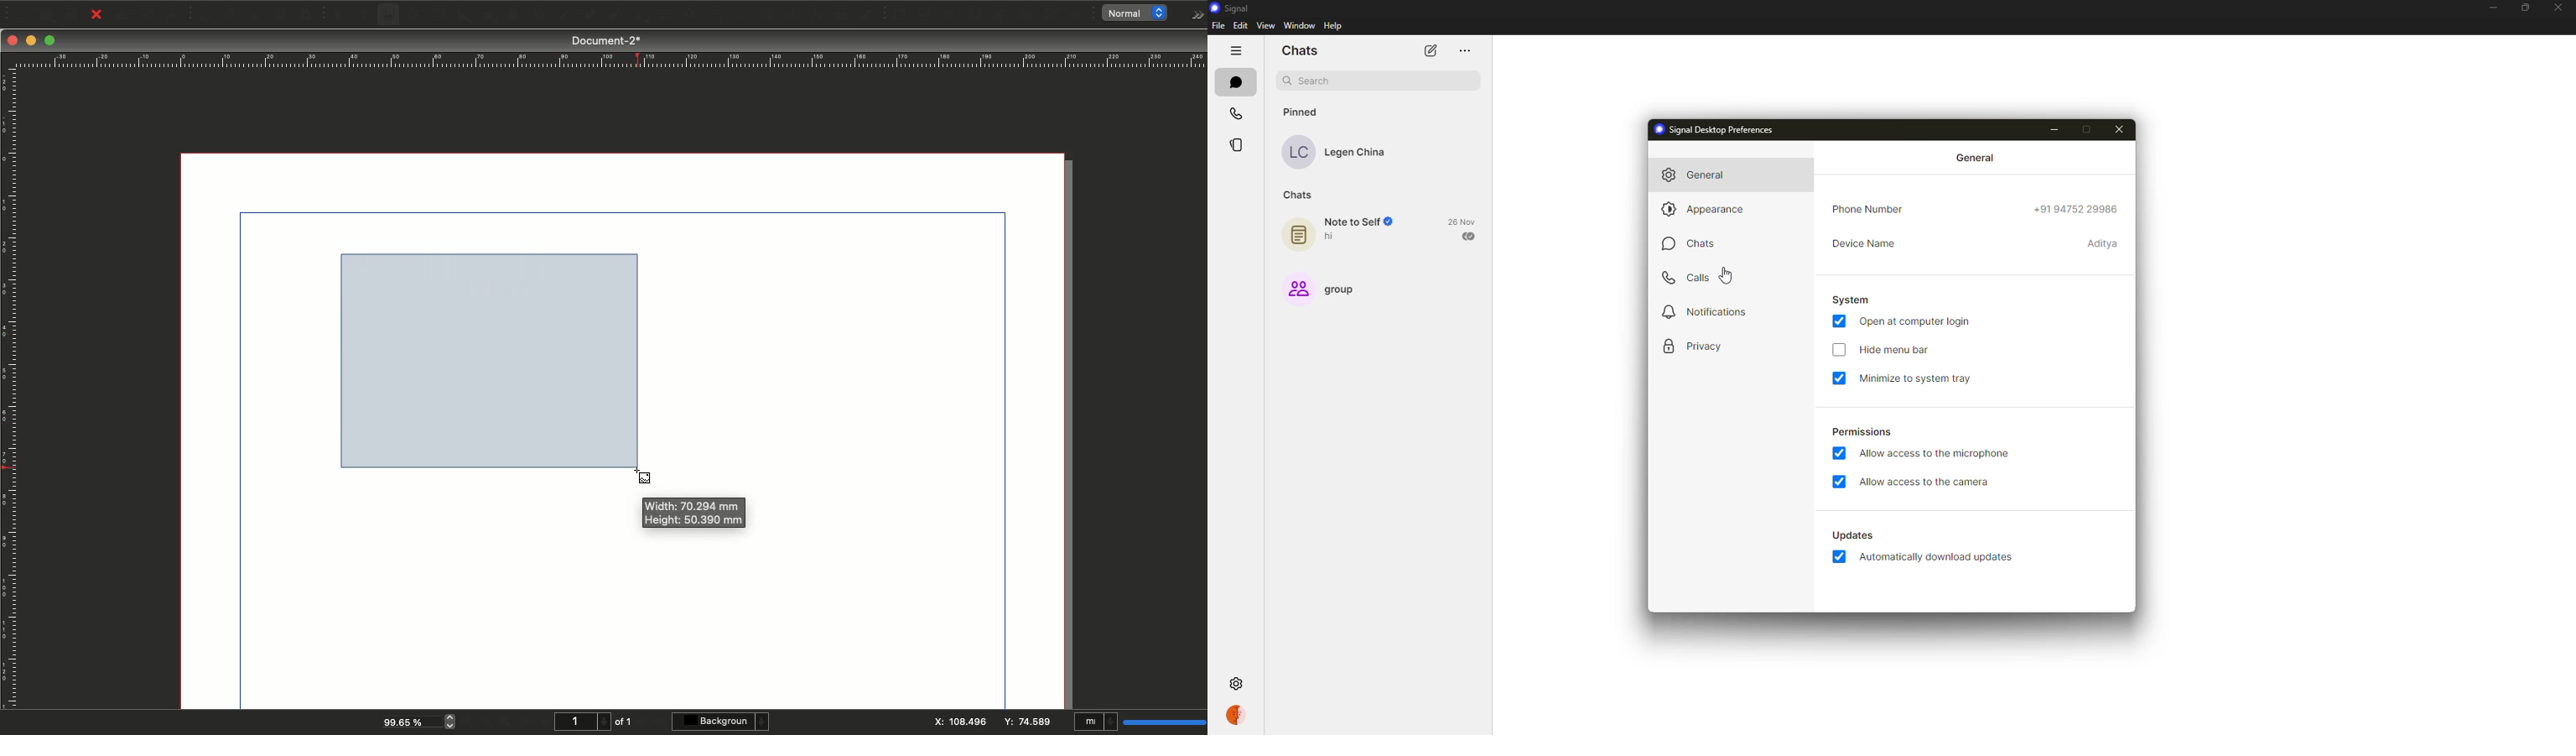  I want to click on Unlink text frames, so click(786, 14).